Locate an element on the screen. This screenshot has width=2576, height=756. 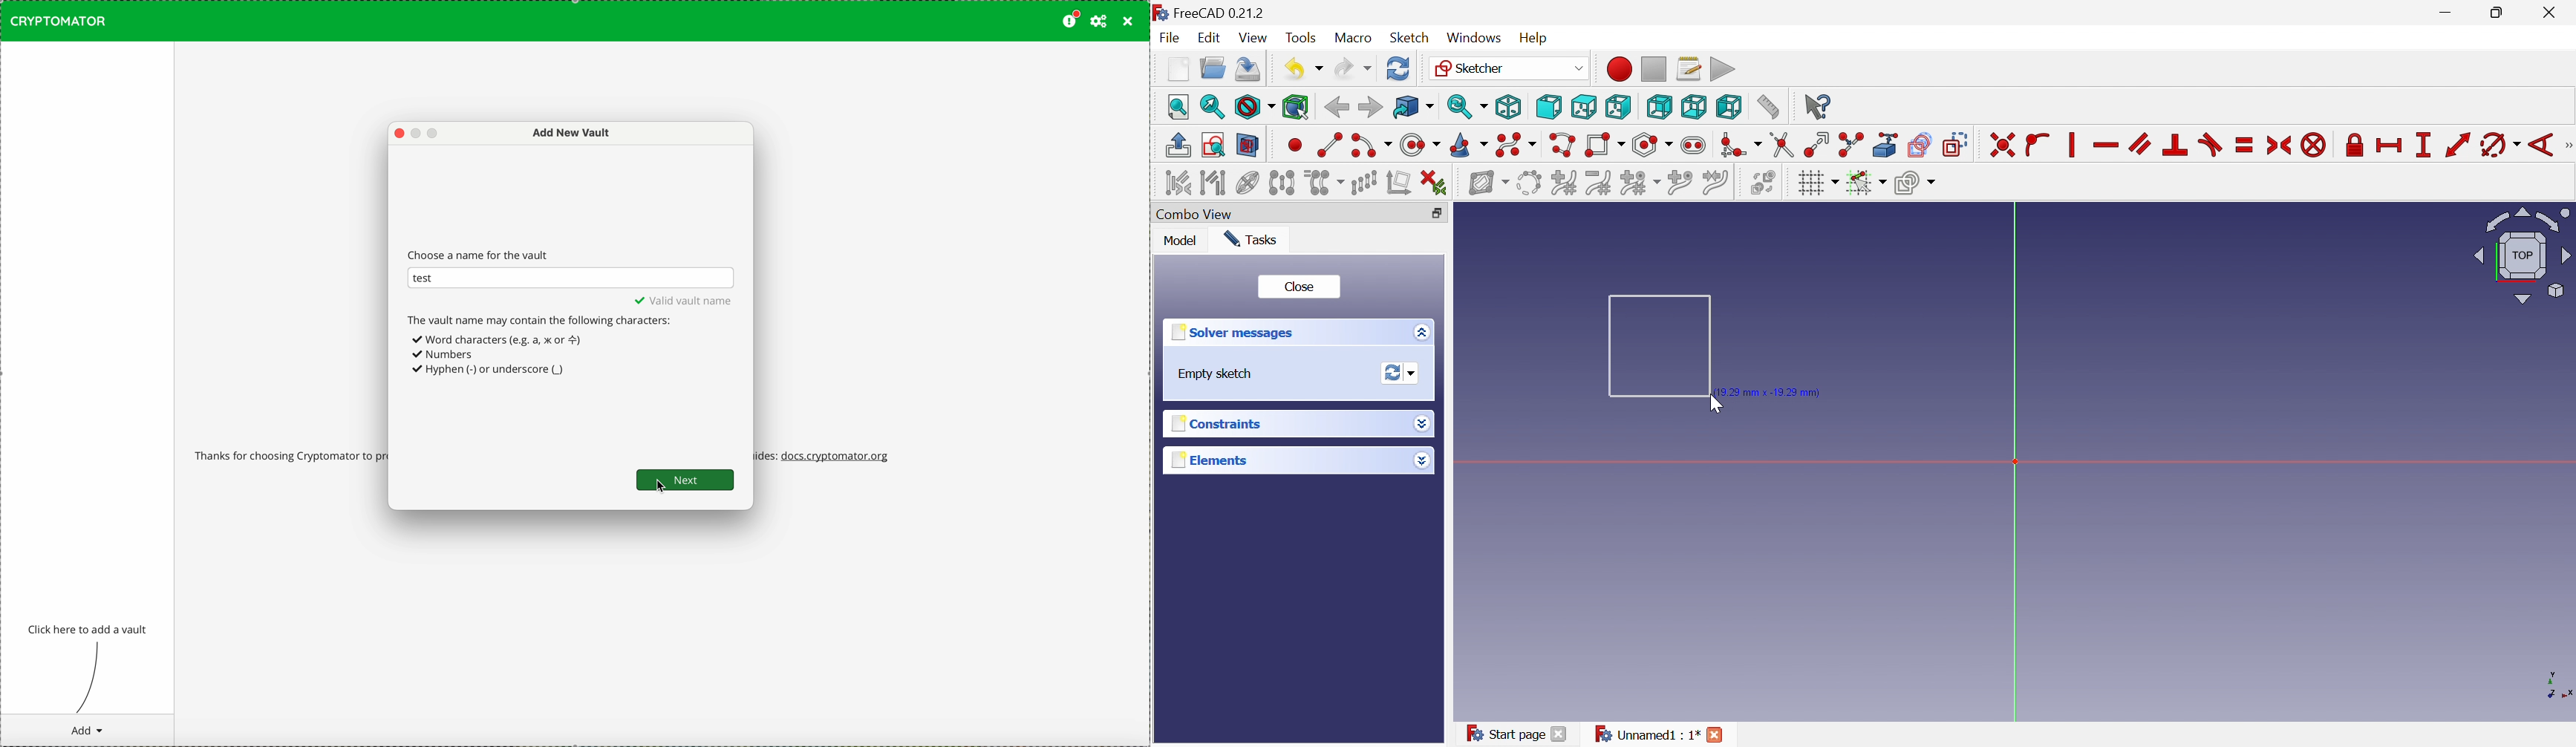
Constrain equal is located at coordinates (2245, 145).